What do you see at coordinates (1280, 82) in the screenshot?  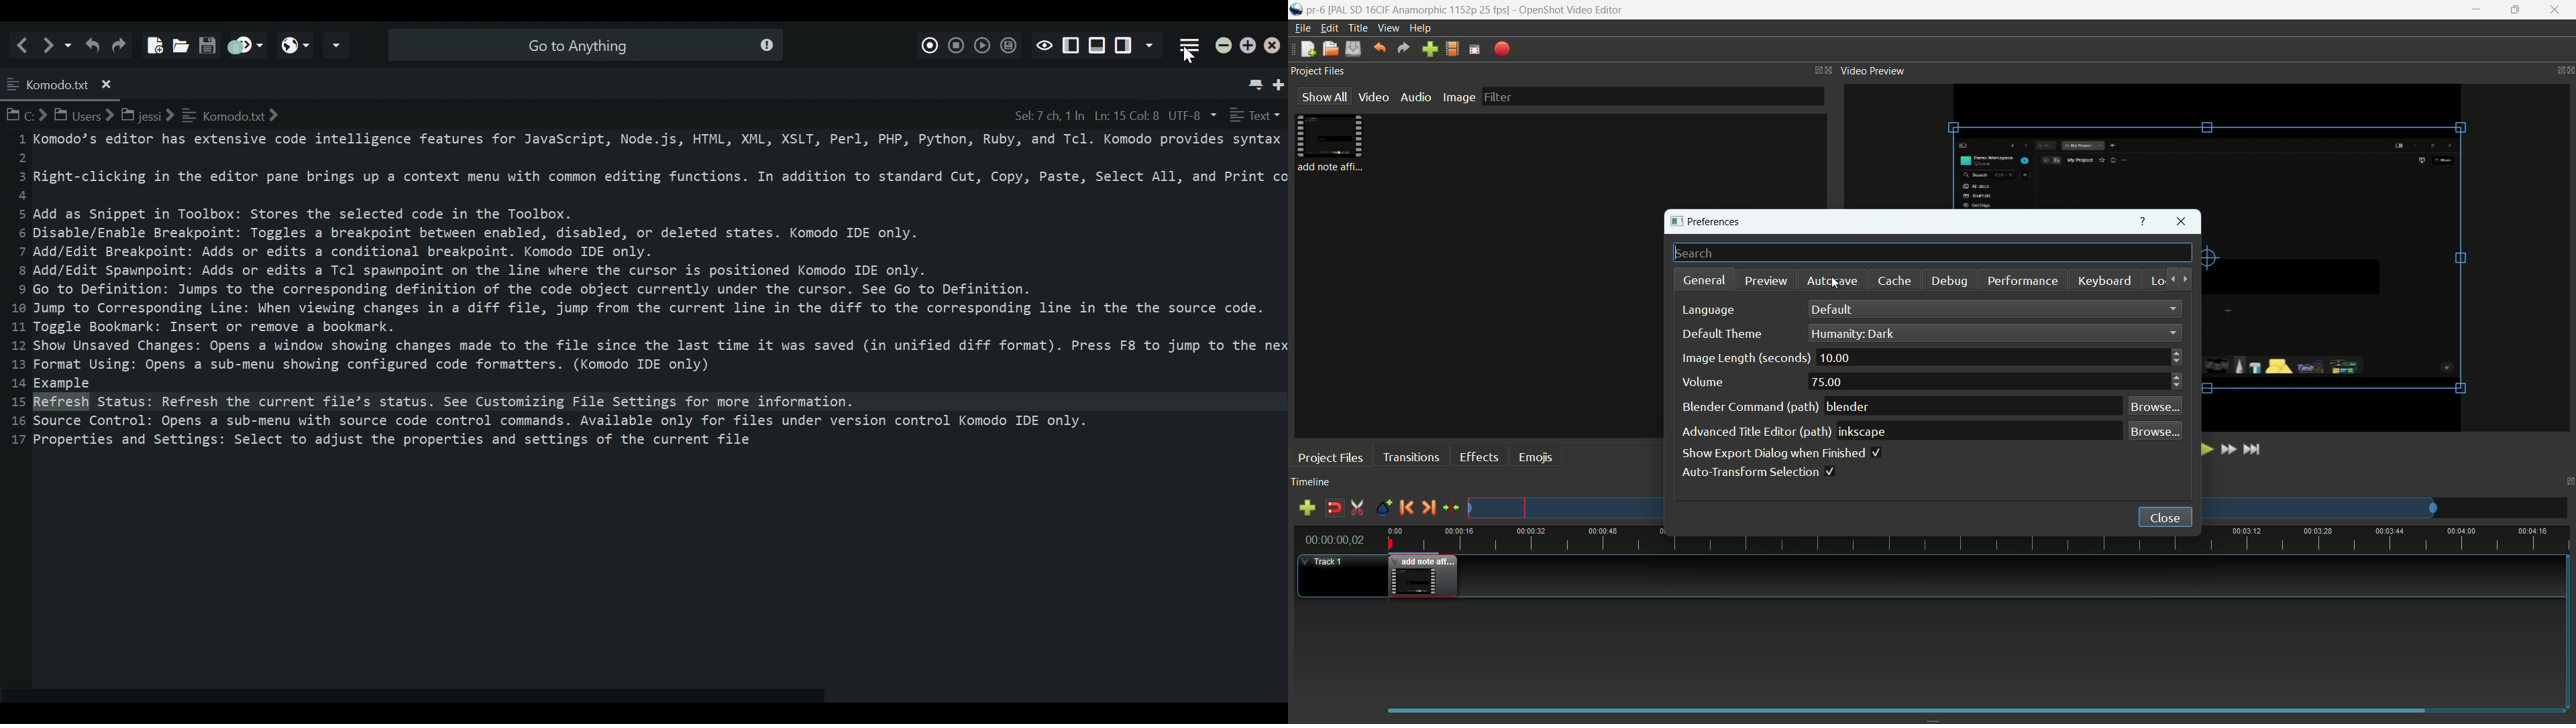 I see `New Tab` at bounding box center [1280, 82].